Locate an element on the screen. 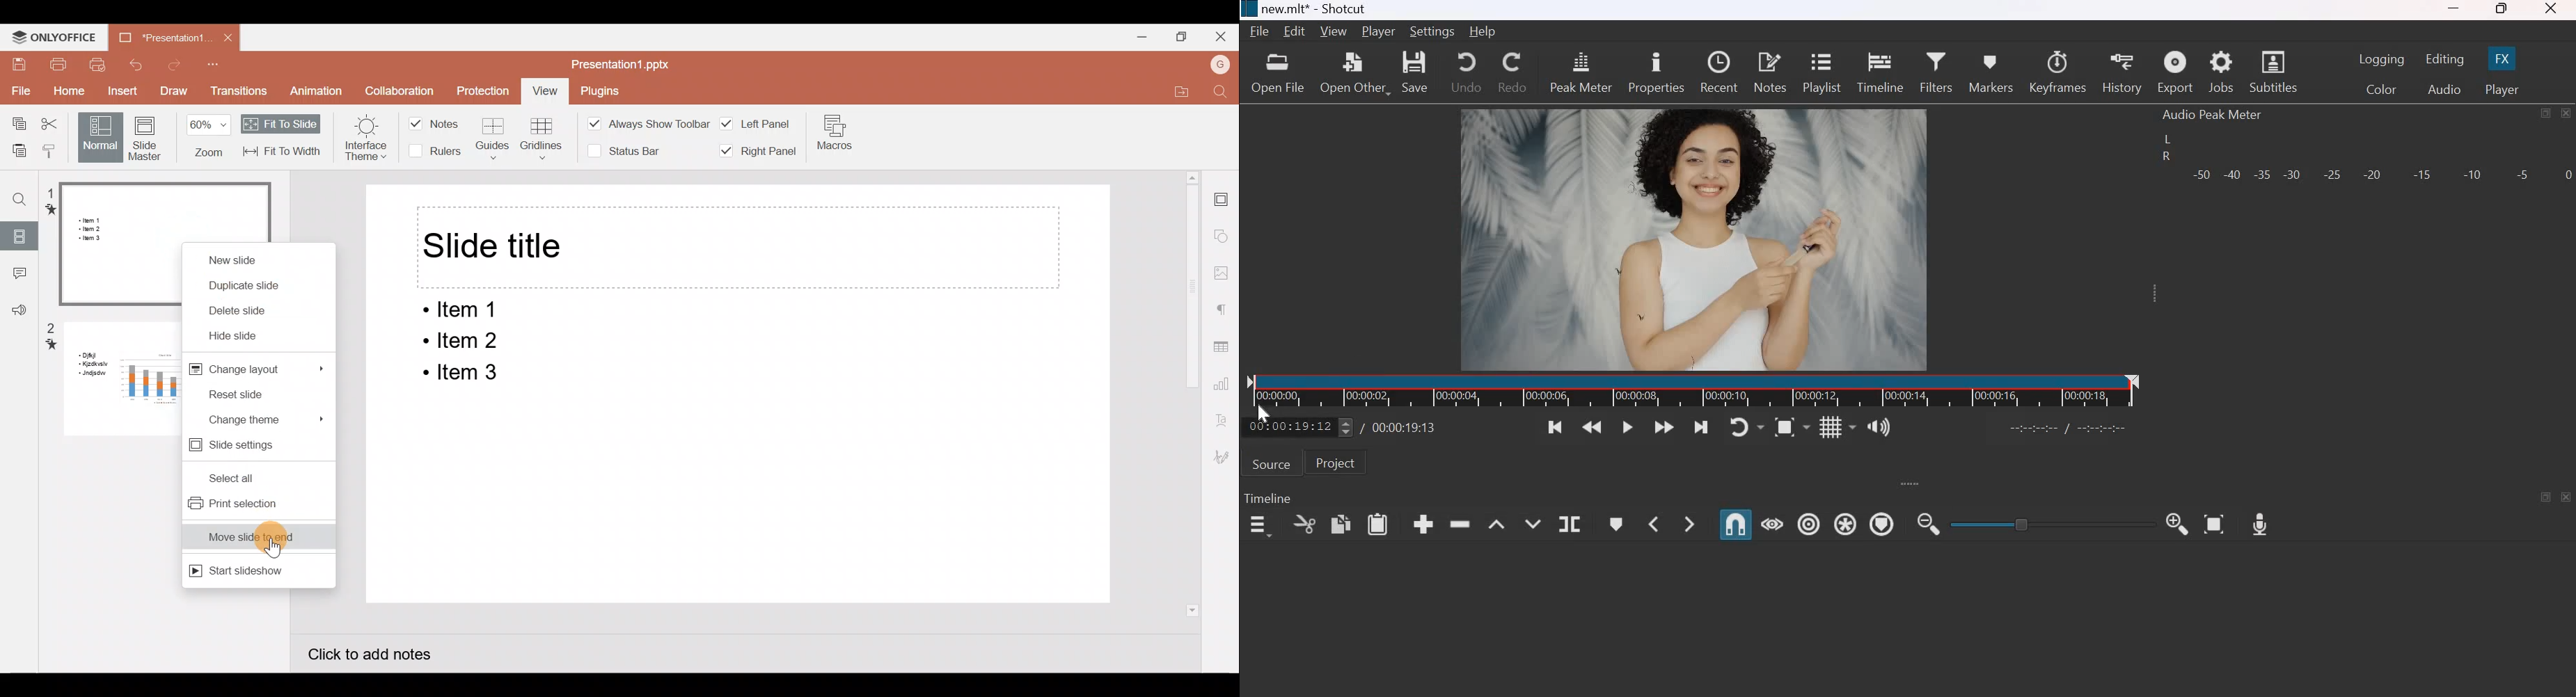  Slide Master is located at coordinates (145, 136).